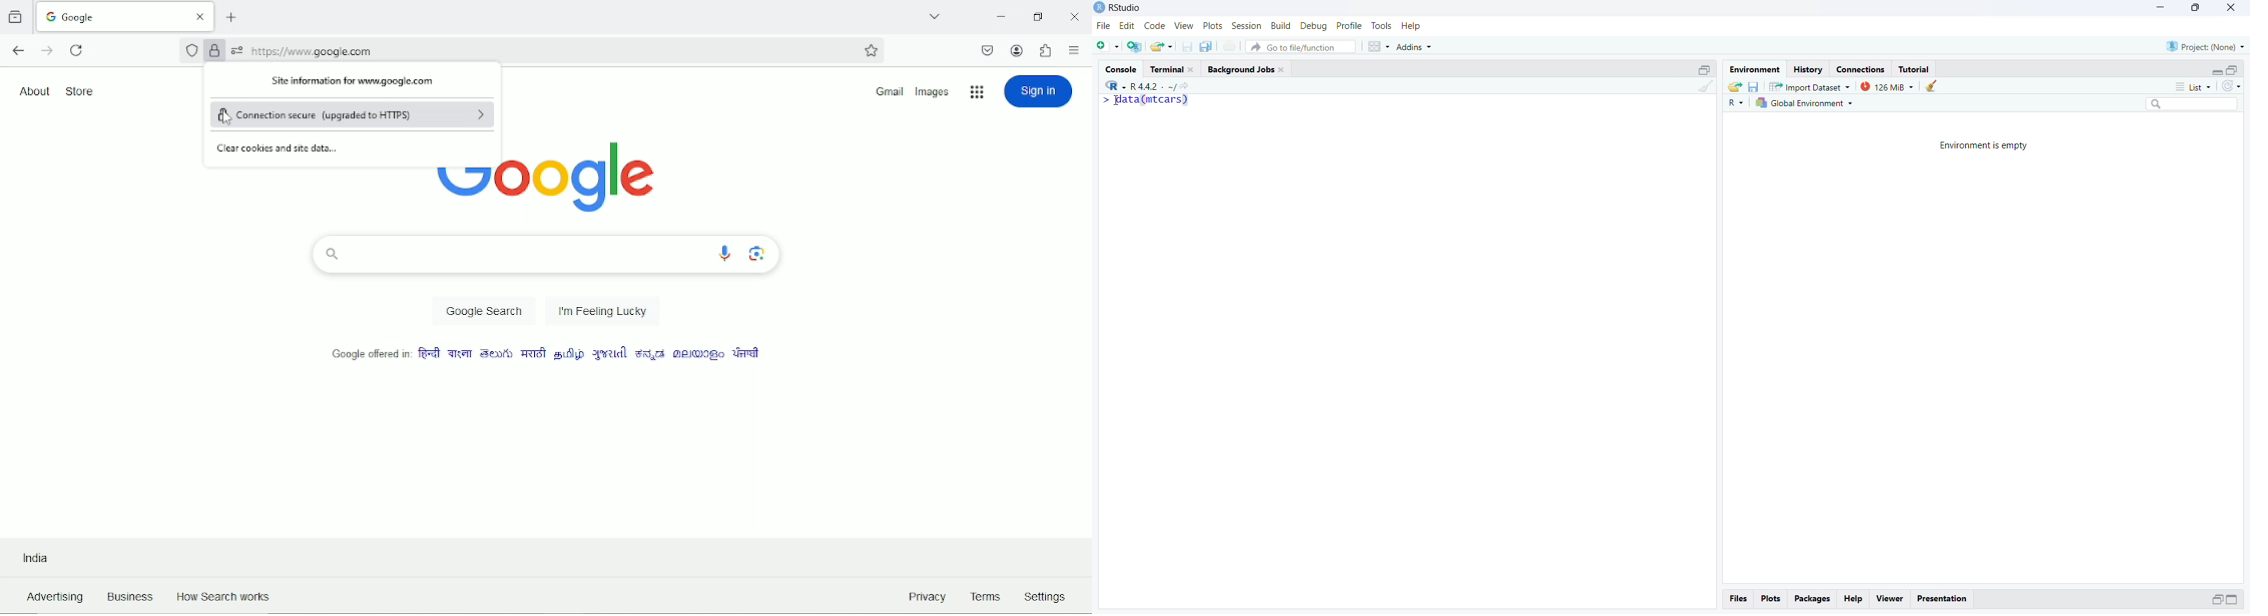 The width and height of the screenshot is (2268, 616). What do you see at coordinates (215, 52) in the screenshot?
I see `Verified by Google Trust Services` at bounding box center [215, 52].